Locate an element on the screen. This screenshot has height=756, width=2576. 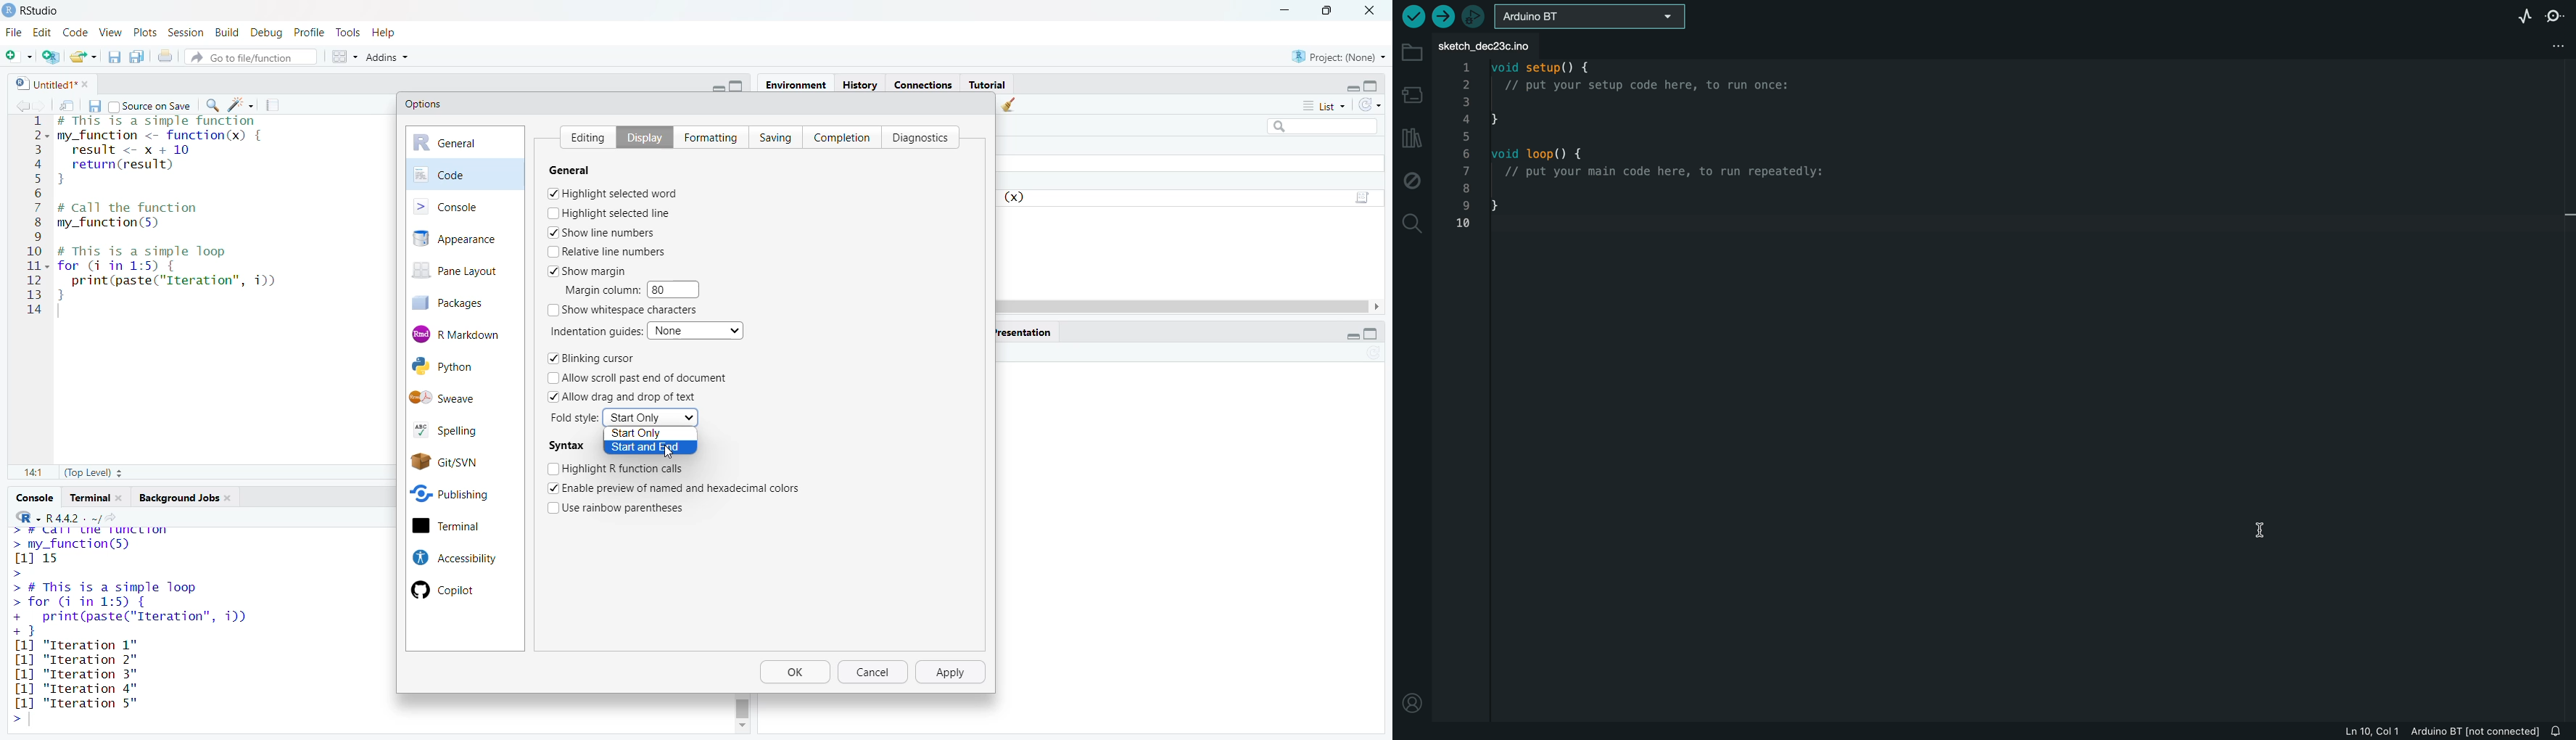
enable preview of named and hexadecimal colors is located at coordinates (684, 487).